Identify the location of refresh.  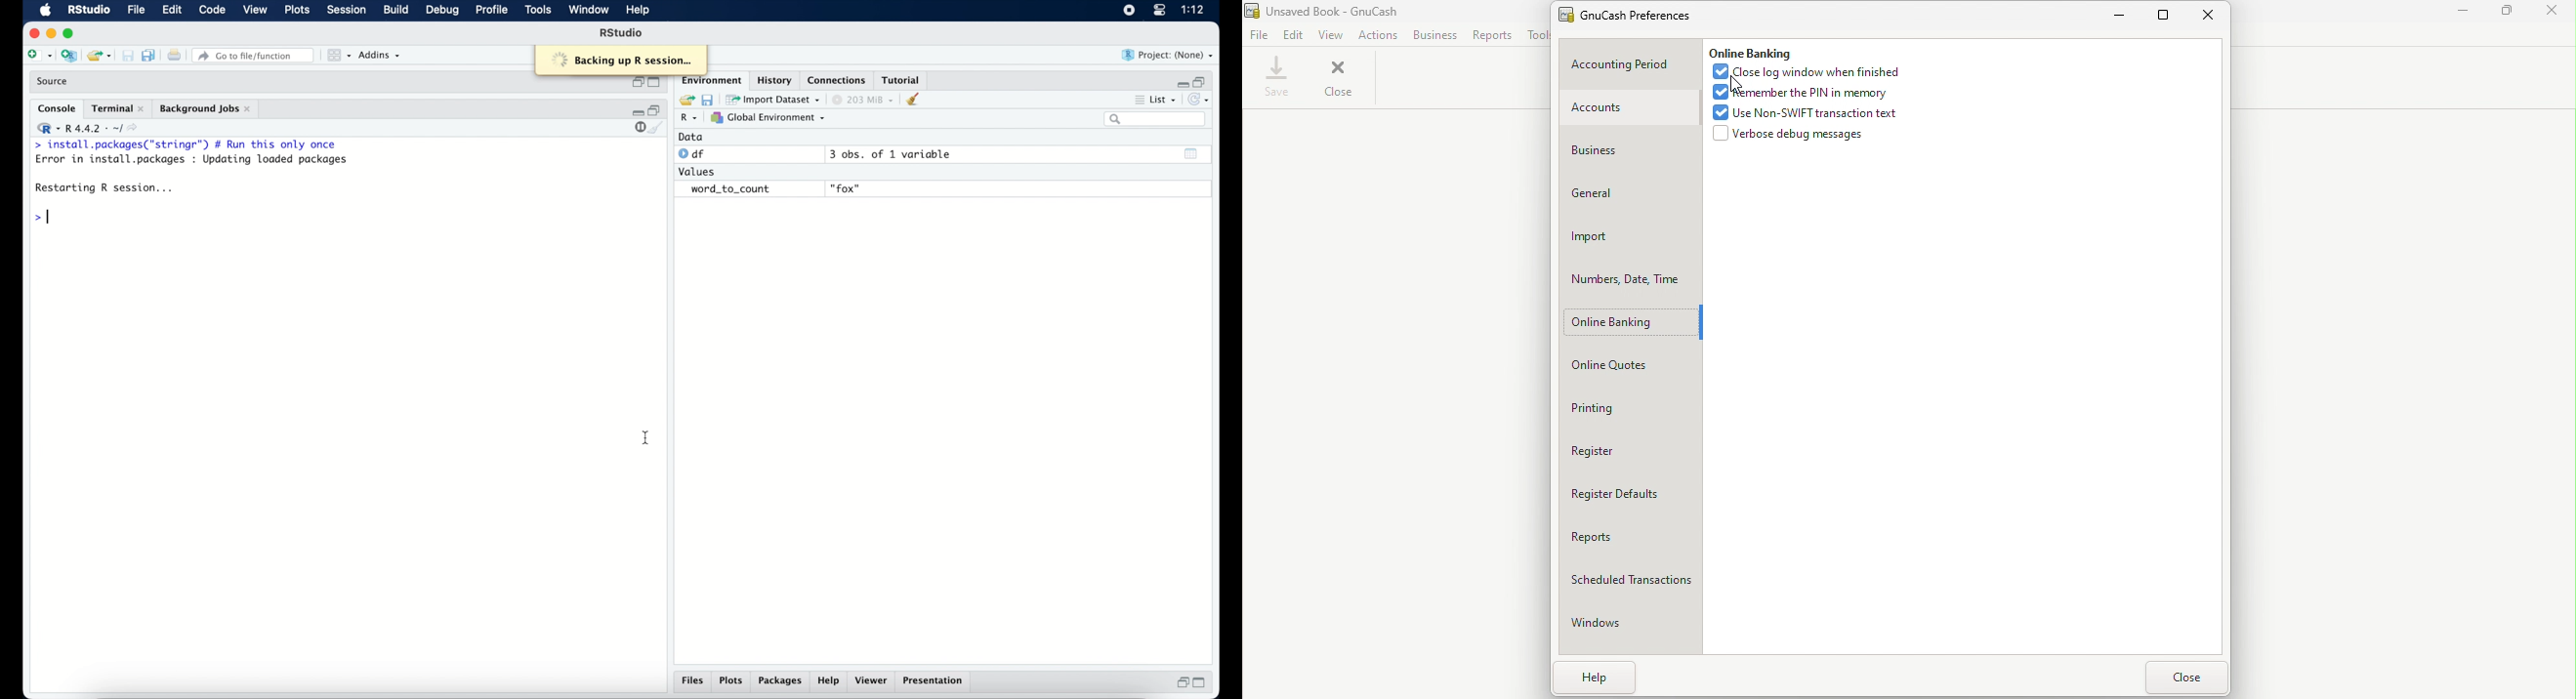
(1201, 100).